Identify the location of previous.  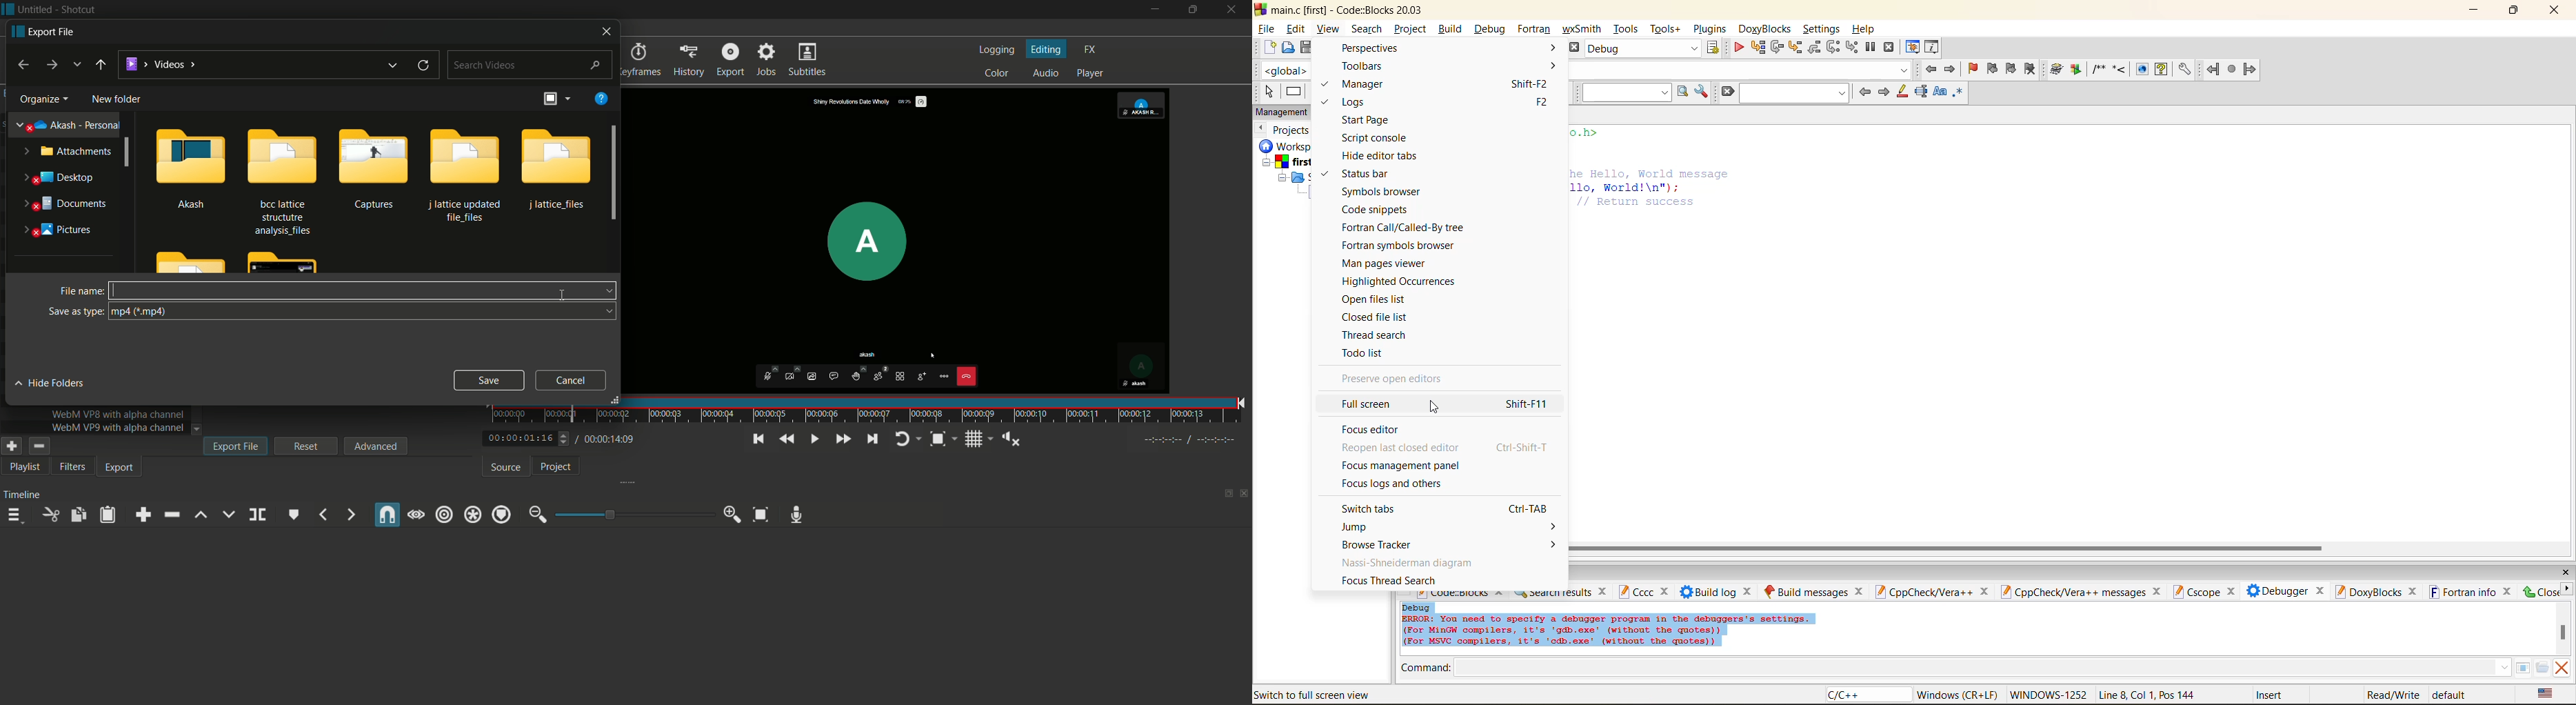
(1866, 91).